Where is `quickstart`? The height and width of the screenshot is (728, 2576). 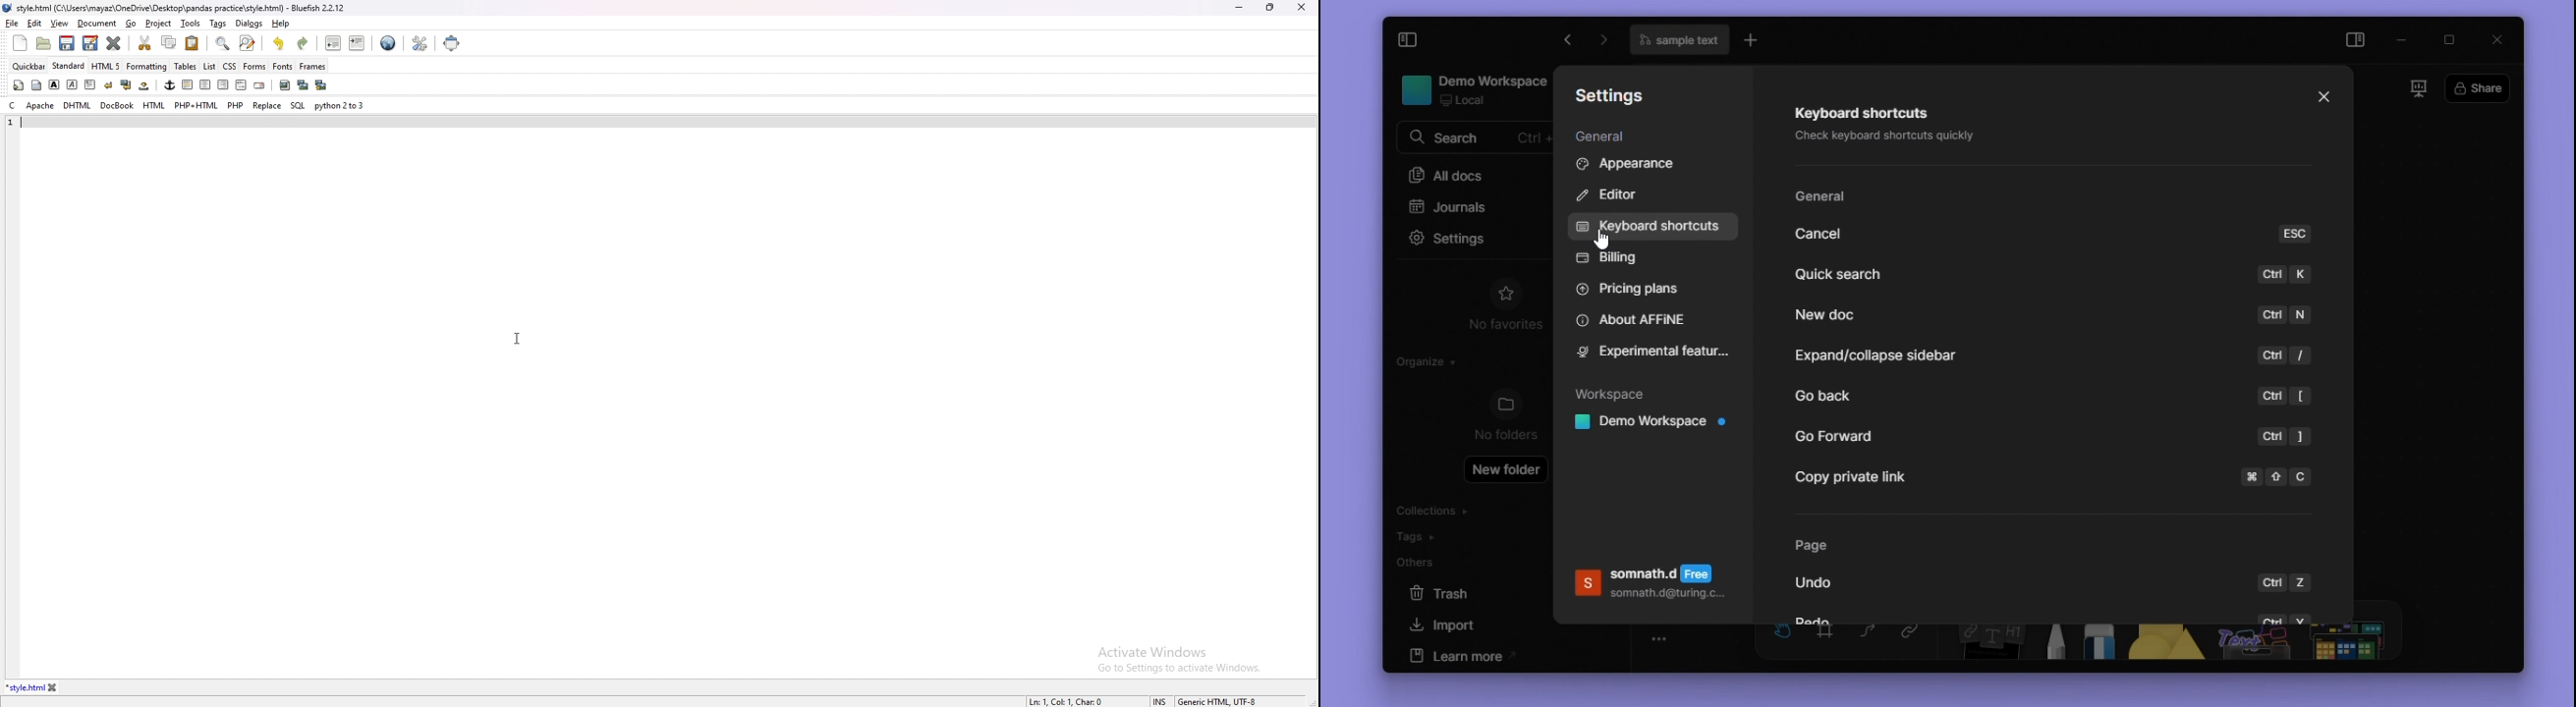
quickstart is located at coordinates (18, 85).